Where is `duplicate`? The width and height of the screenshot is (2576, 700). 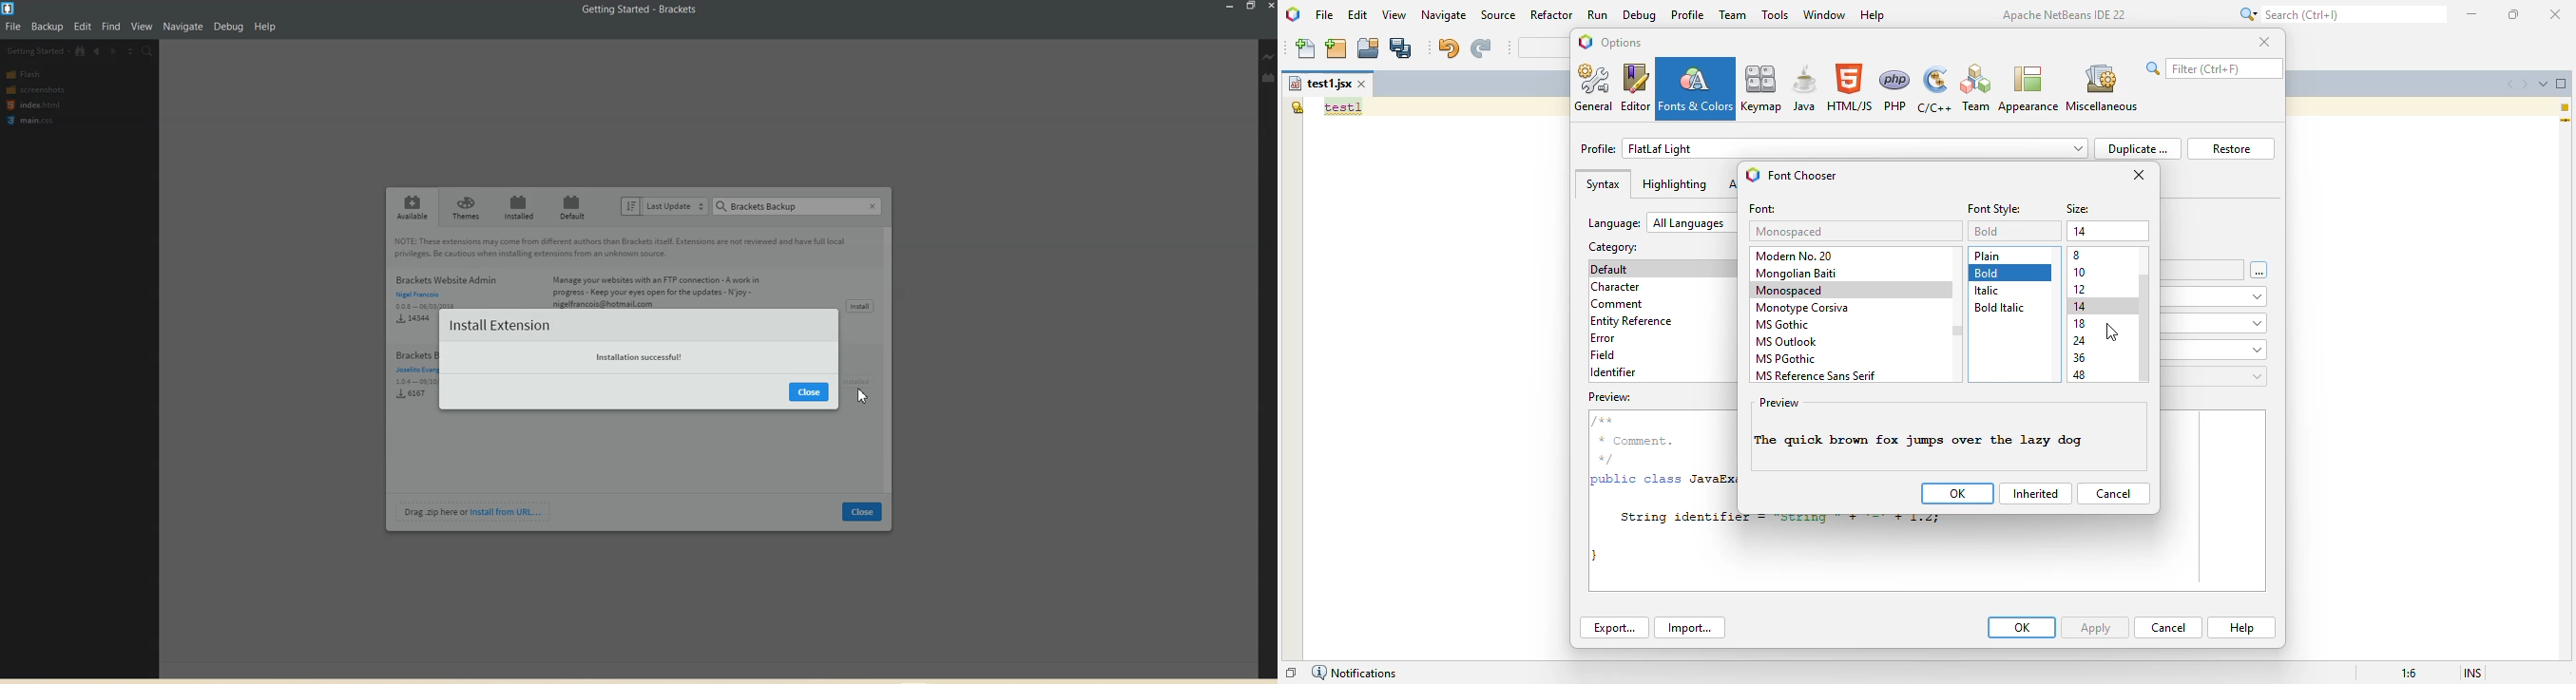
duplicate is located at coordinates (2138, 148).